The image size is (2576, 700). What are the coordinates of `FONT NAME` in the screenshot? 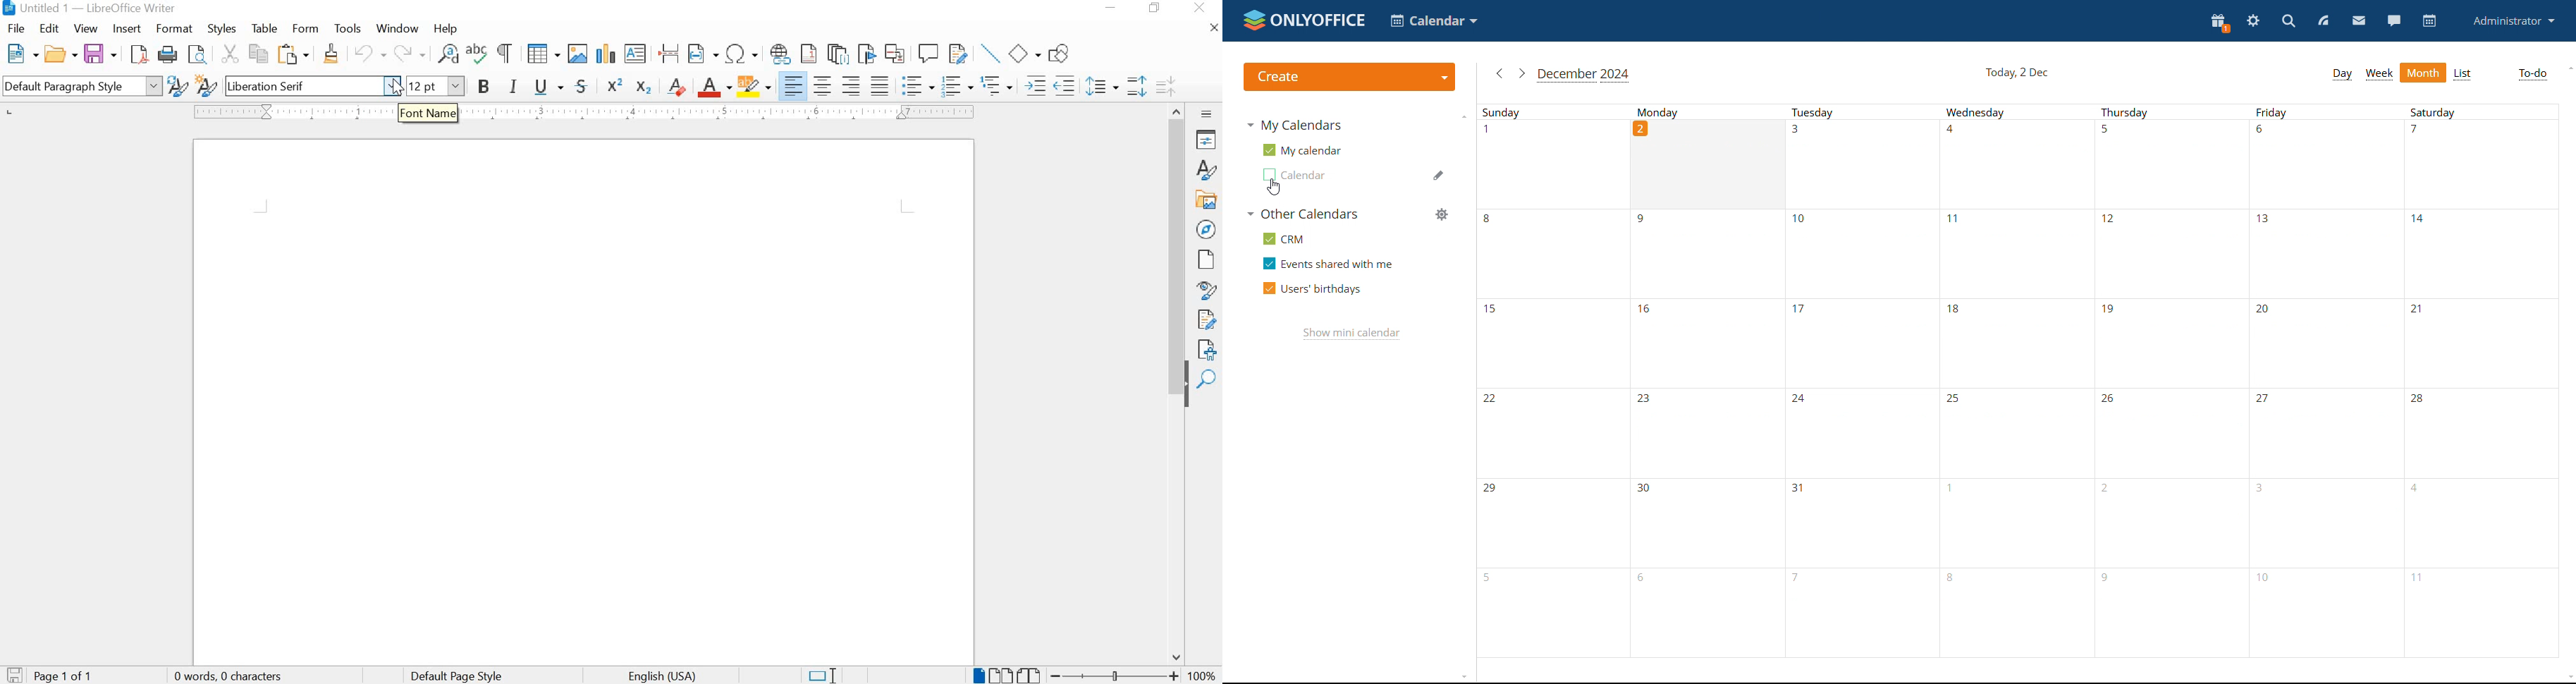 It's located at (314, 87).